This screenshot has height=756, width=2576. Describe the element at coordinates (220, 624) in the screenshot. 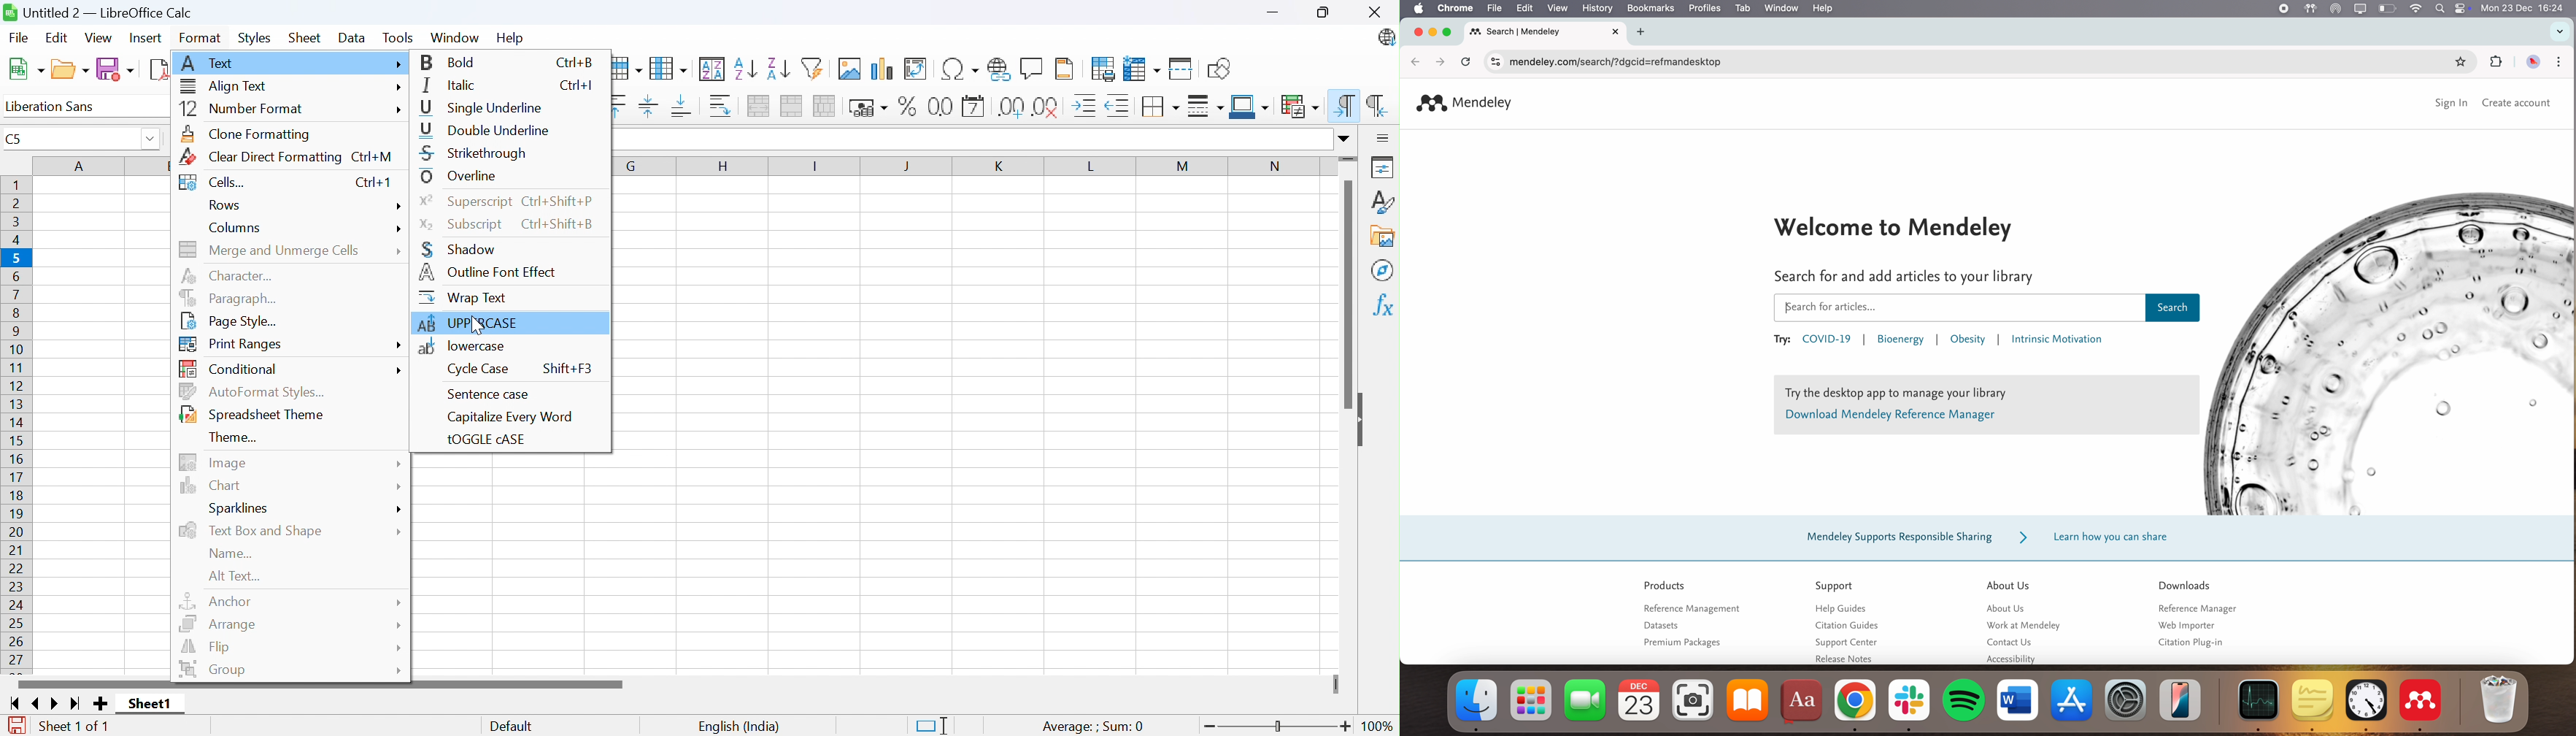

I see `Arrrange` at that location.